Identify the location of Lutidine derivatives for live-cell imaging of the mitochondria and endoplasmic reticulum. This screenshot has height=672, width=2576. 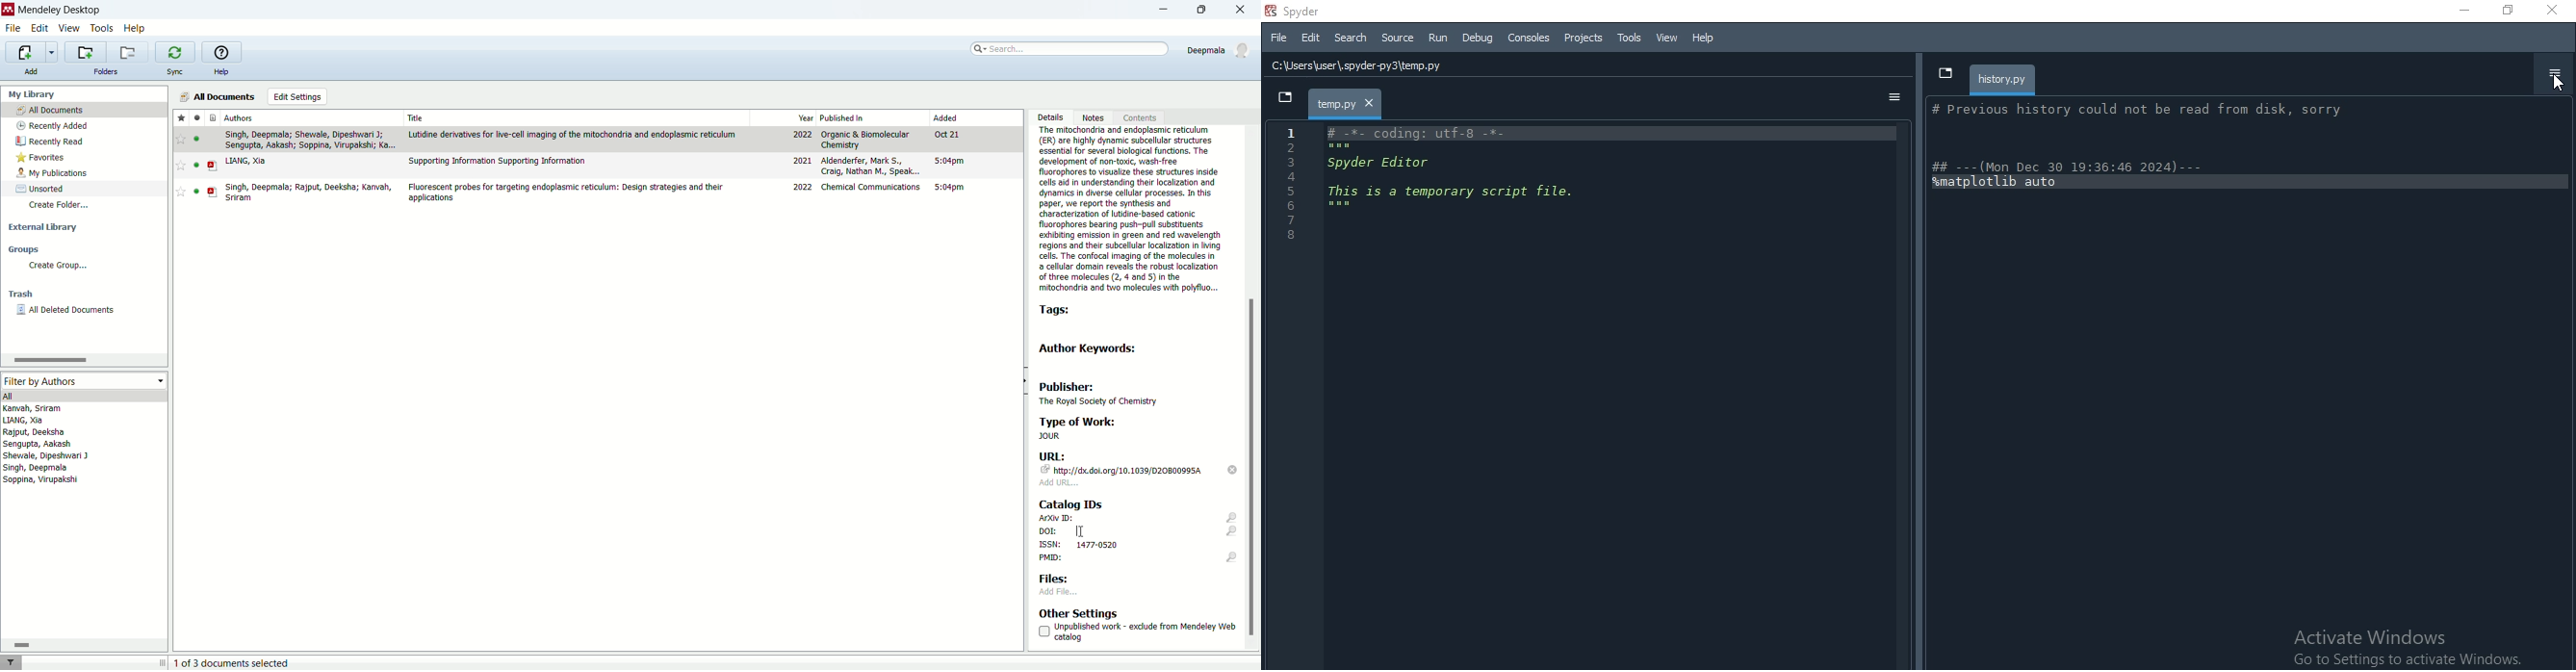
(573, 135).